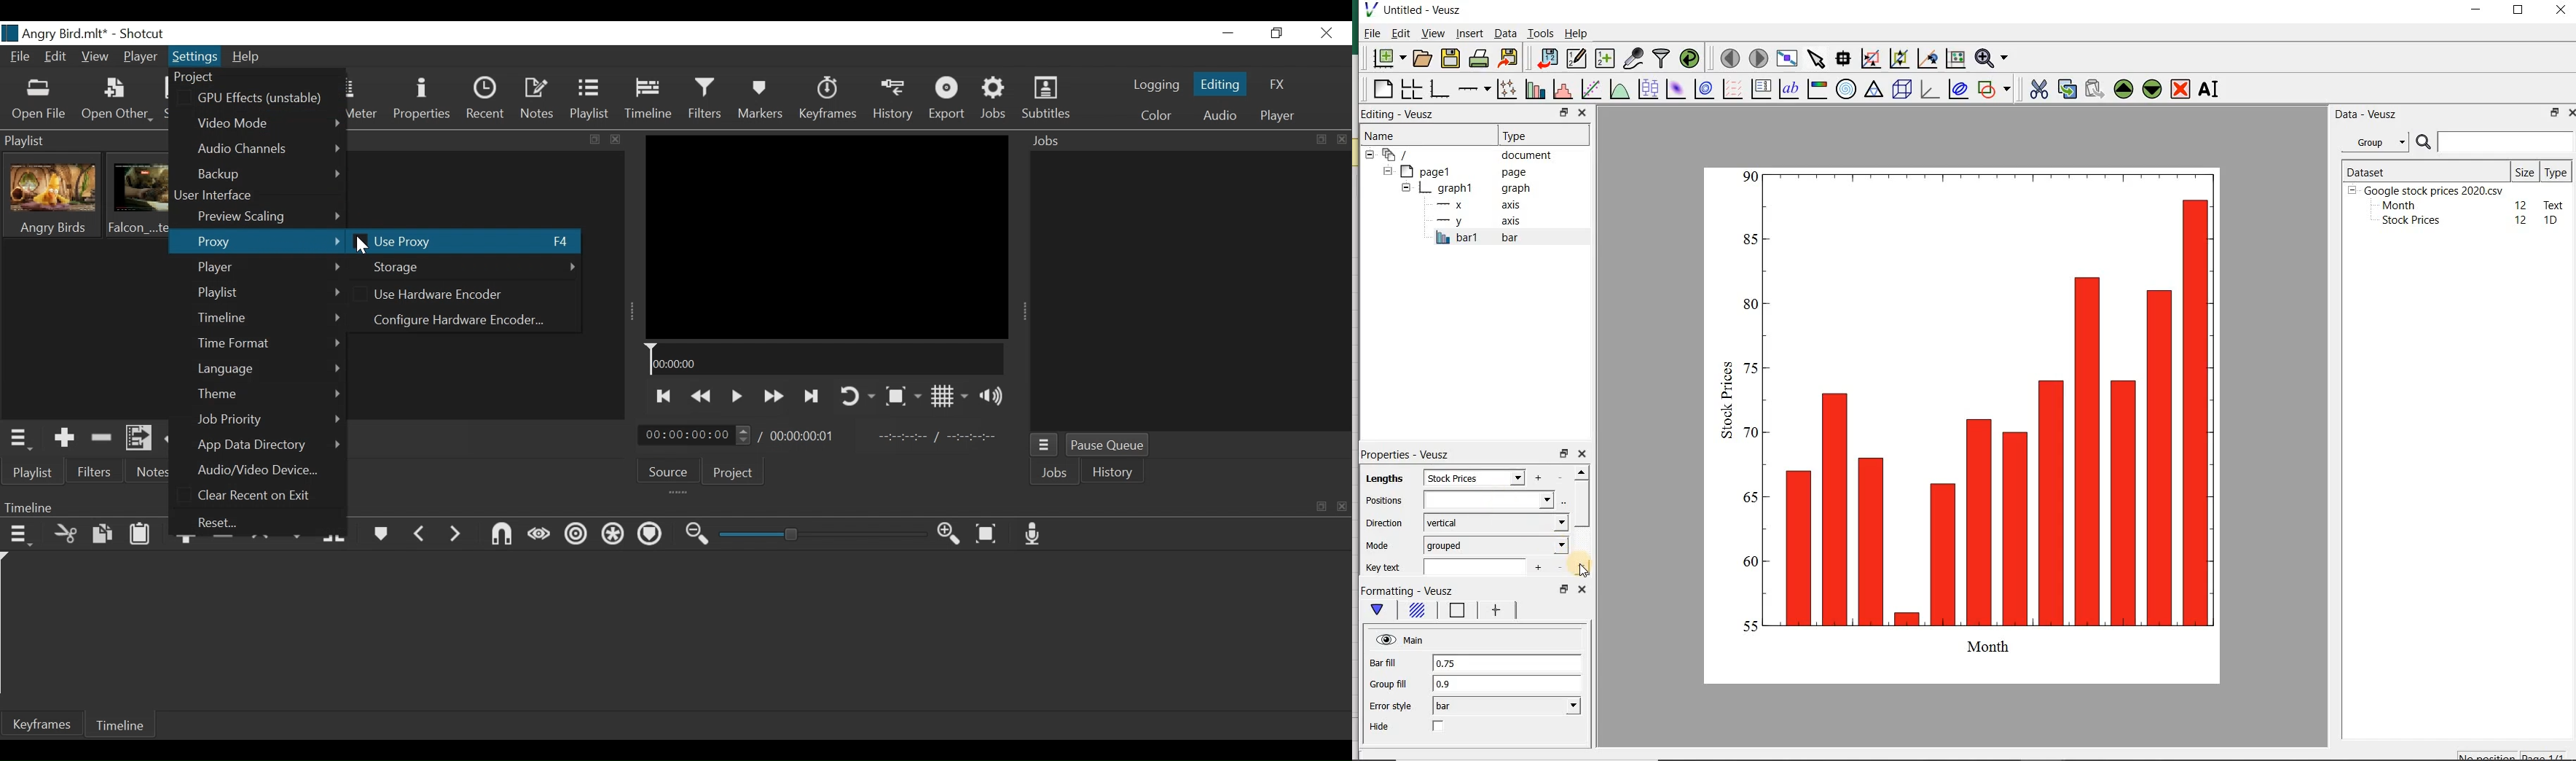 The image size is (2576, 784). What do you see at coordinates (702, 396) in the screenshot?
I see `Play backward quickly` at bounding box center [702, 396].